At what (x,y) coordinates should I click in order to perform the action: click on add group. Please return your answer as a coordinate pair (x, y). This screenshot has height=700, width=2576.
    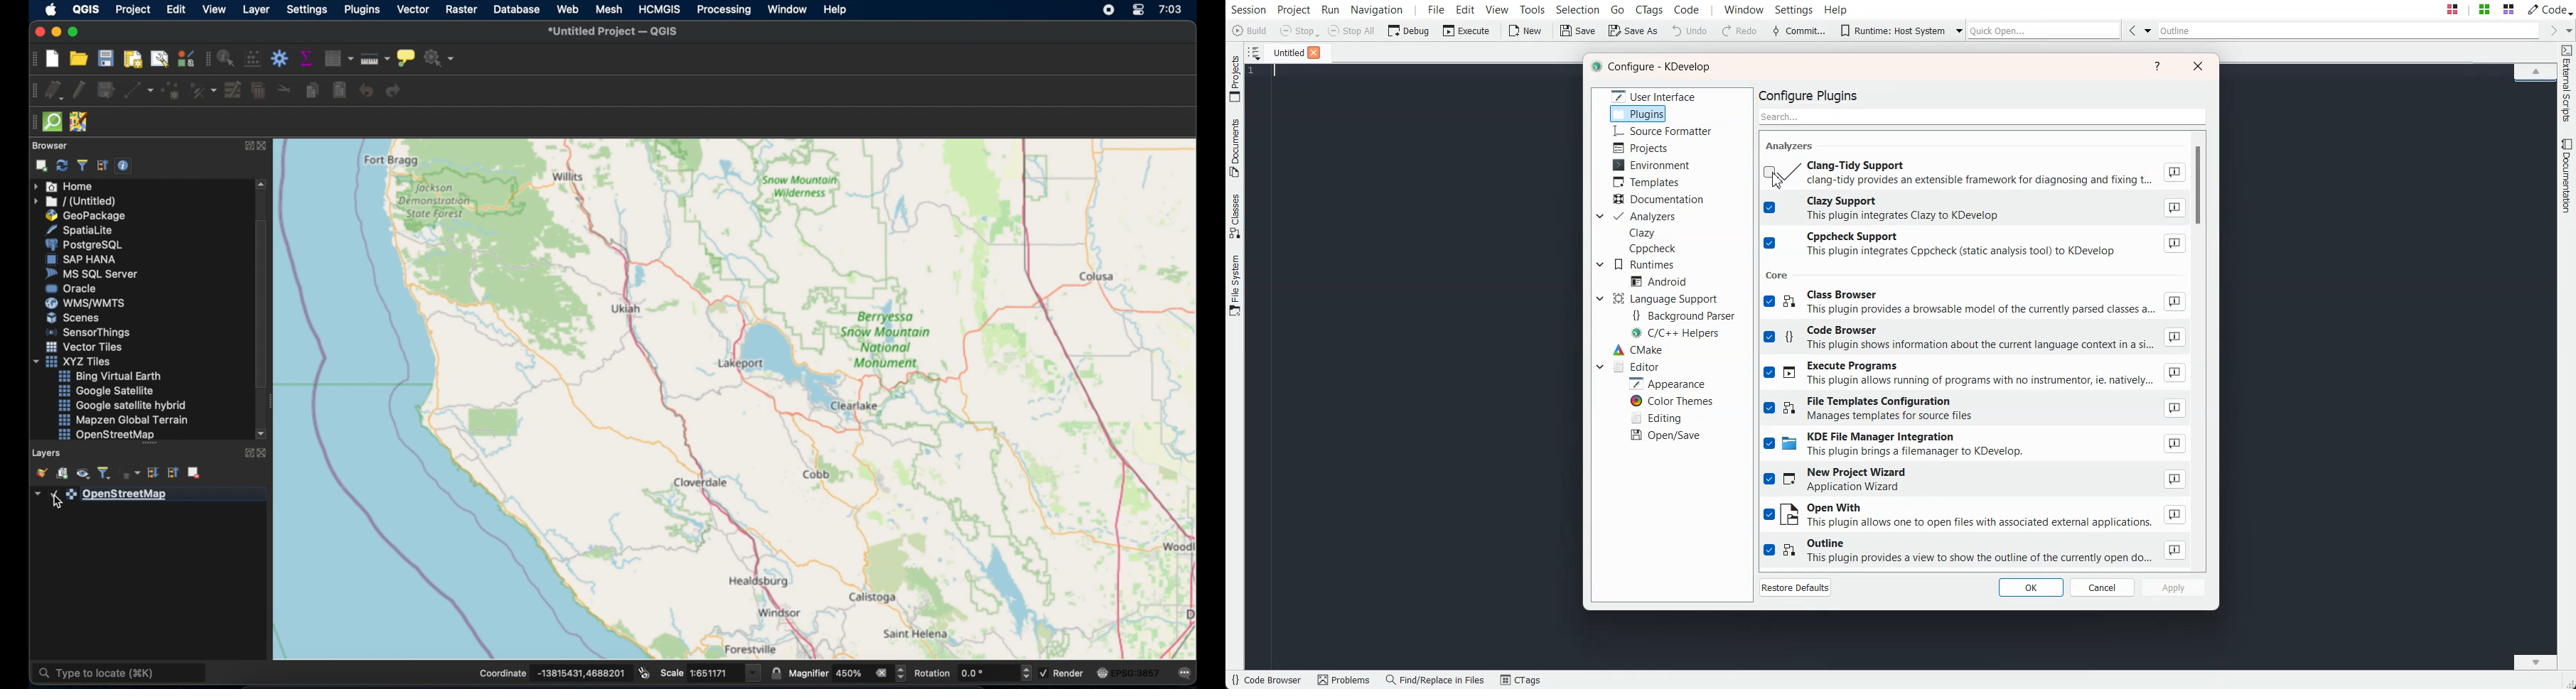
    Looking at the image, I should click on (61, 473).